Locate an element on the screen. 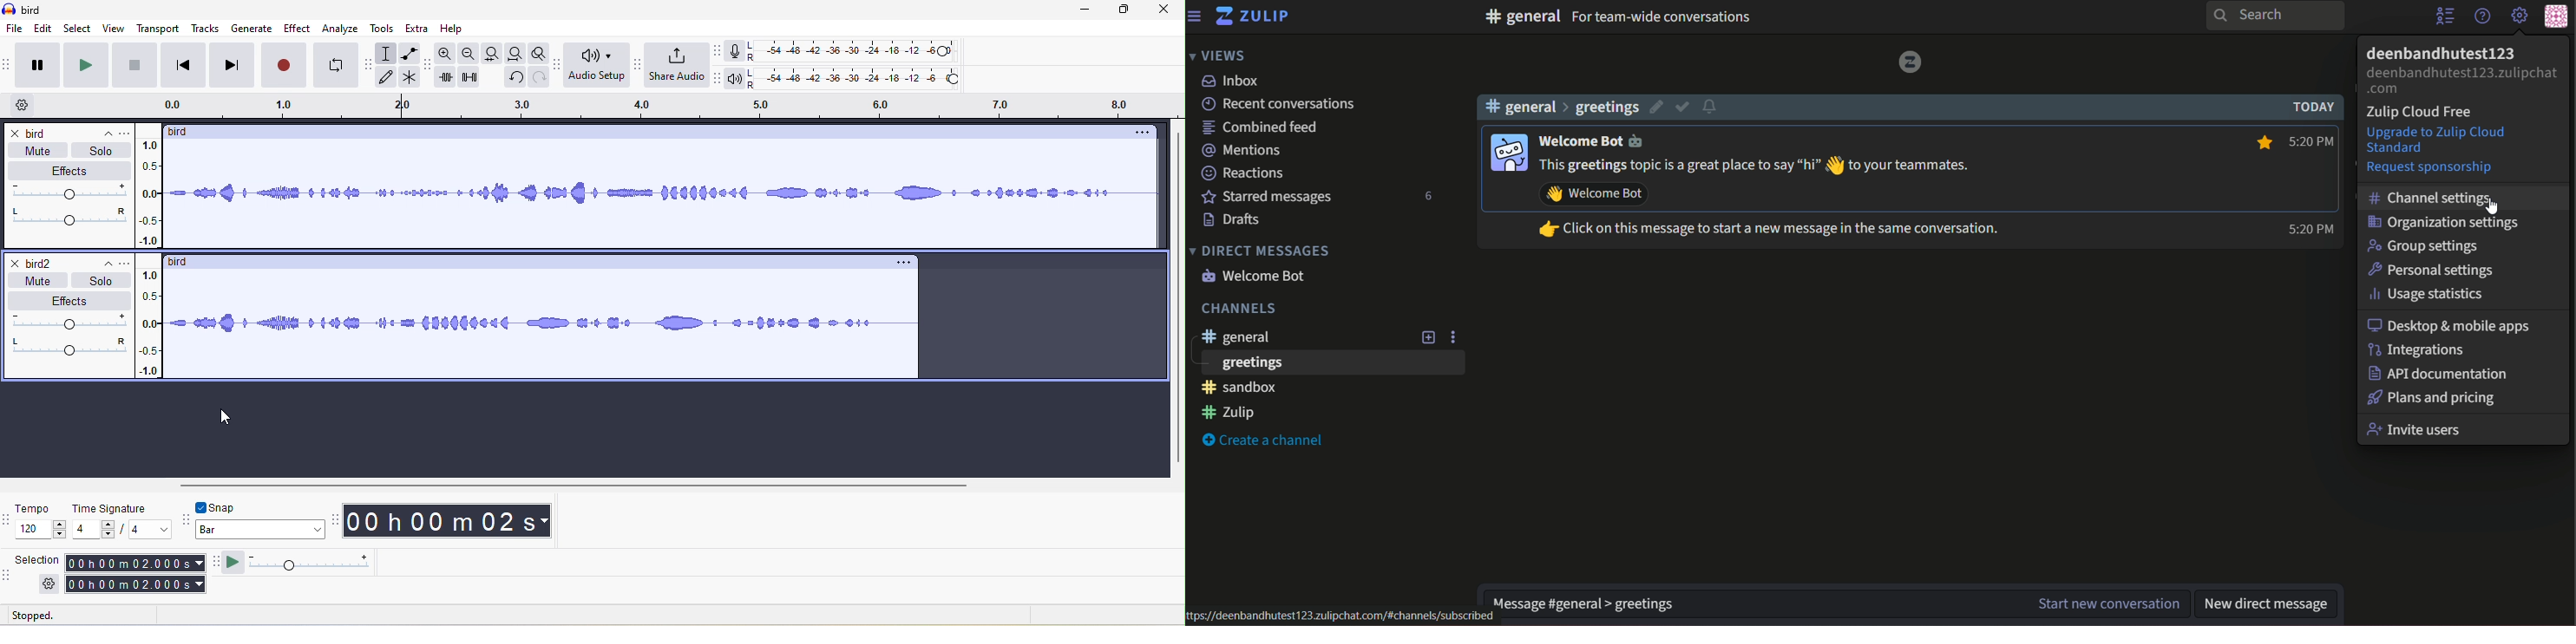  search is located at coordinates (2277, 15).